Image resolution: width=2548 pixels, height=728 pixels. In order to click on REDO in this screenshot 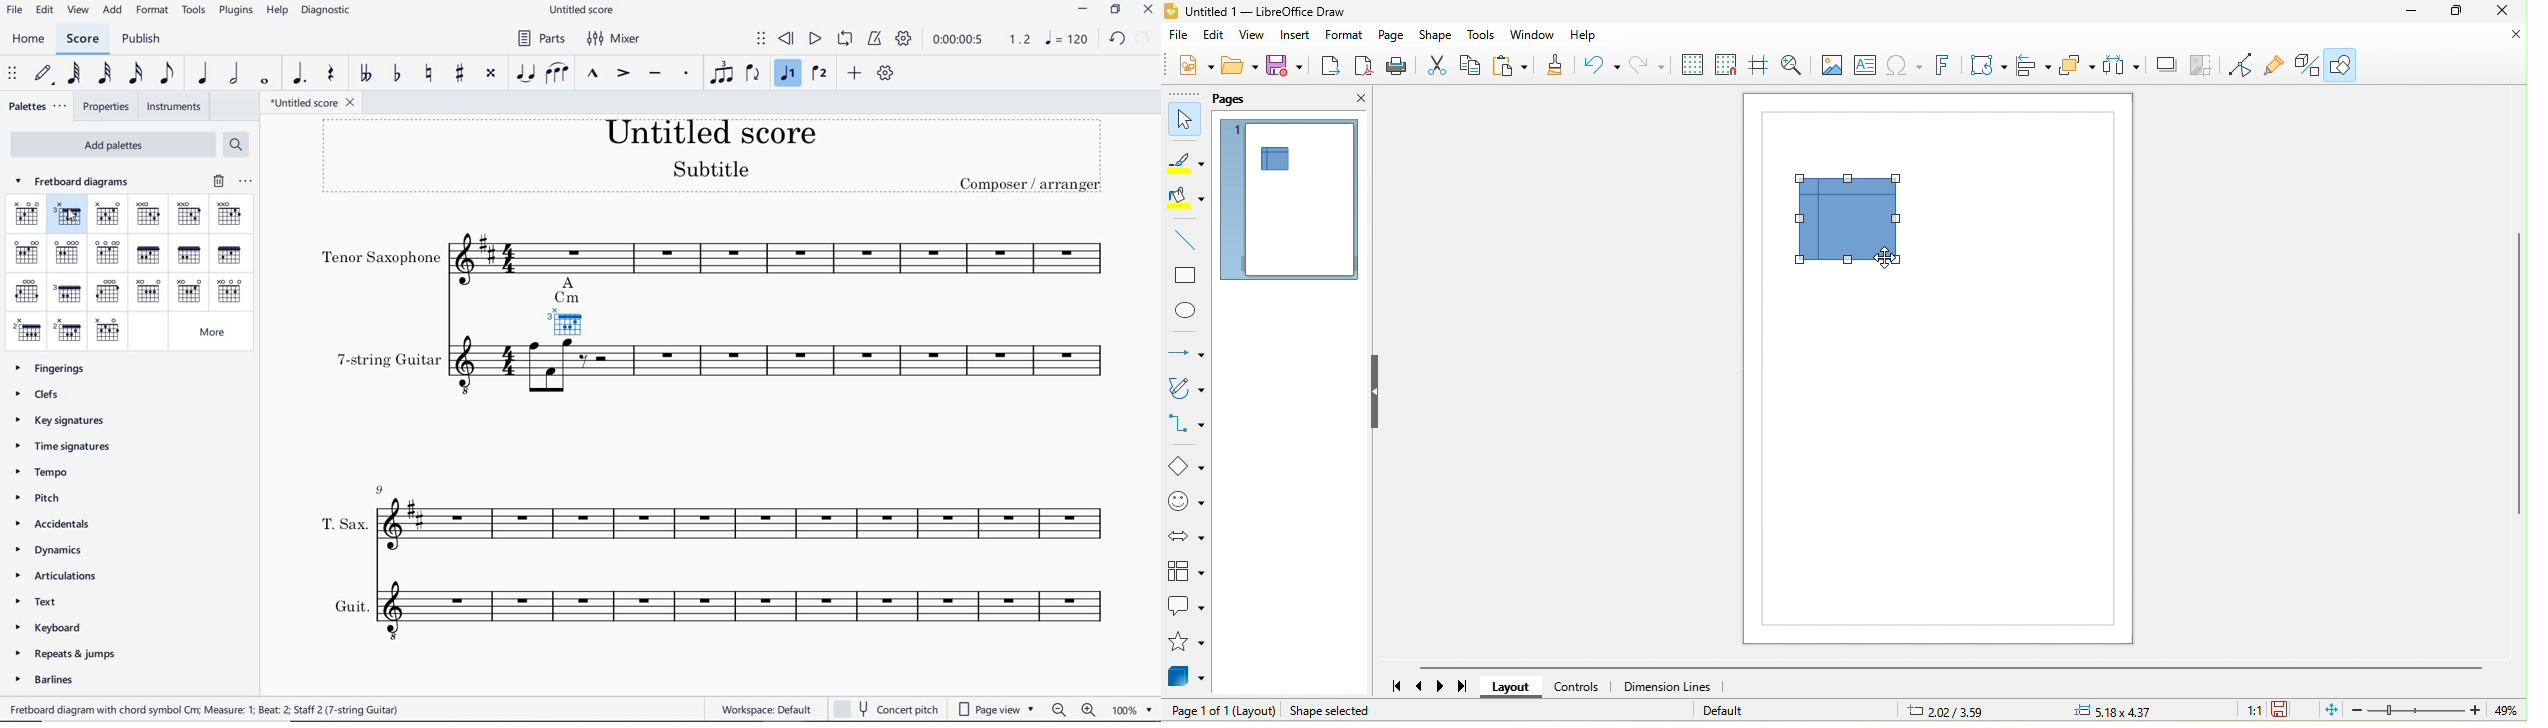, I will do `click(1144, 40)`.